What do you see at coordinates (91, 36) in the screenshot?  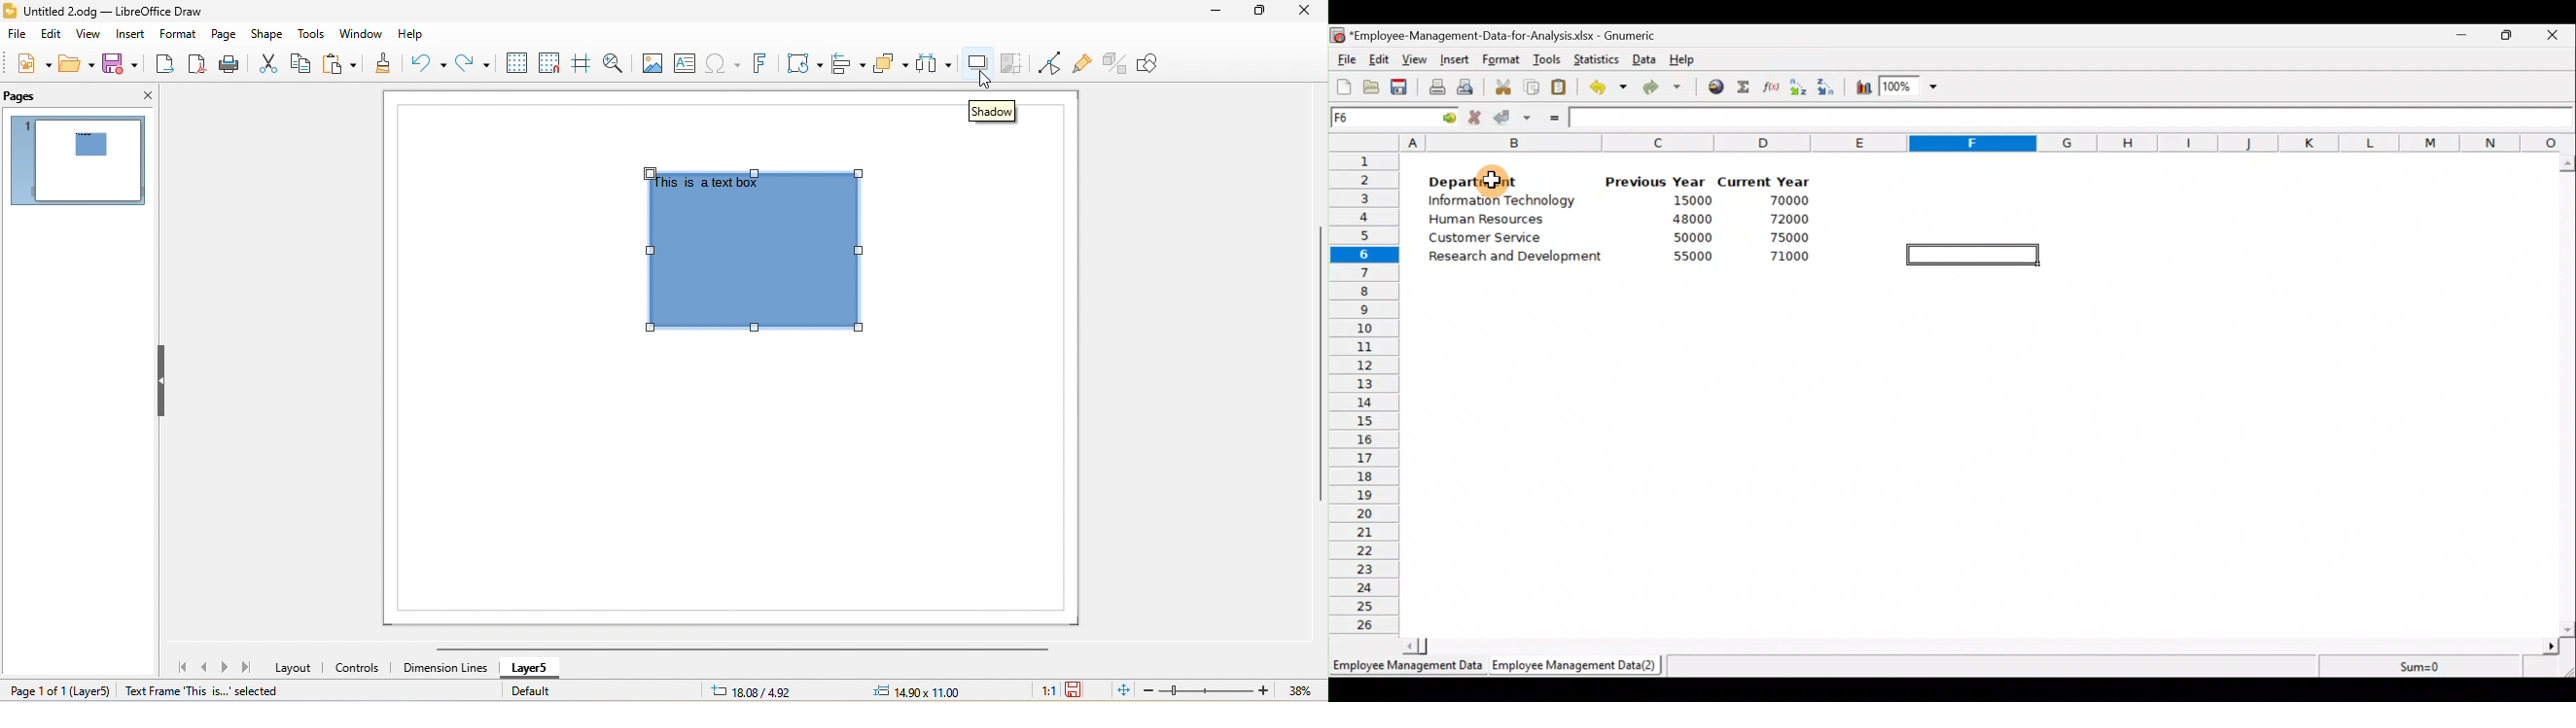 I see `view` at bounding box center [91, 36].